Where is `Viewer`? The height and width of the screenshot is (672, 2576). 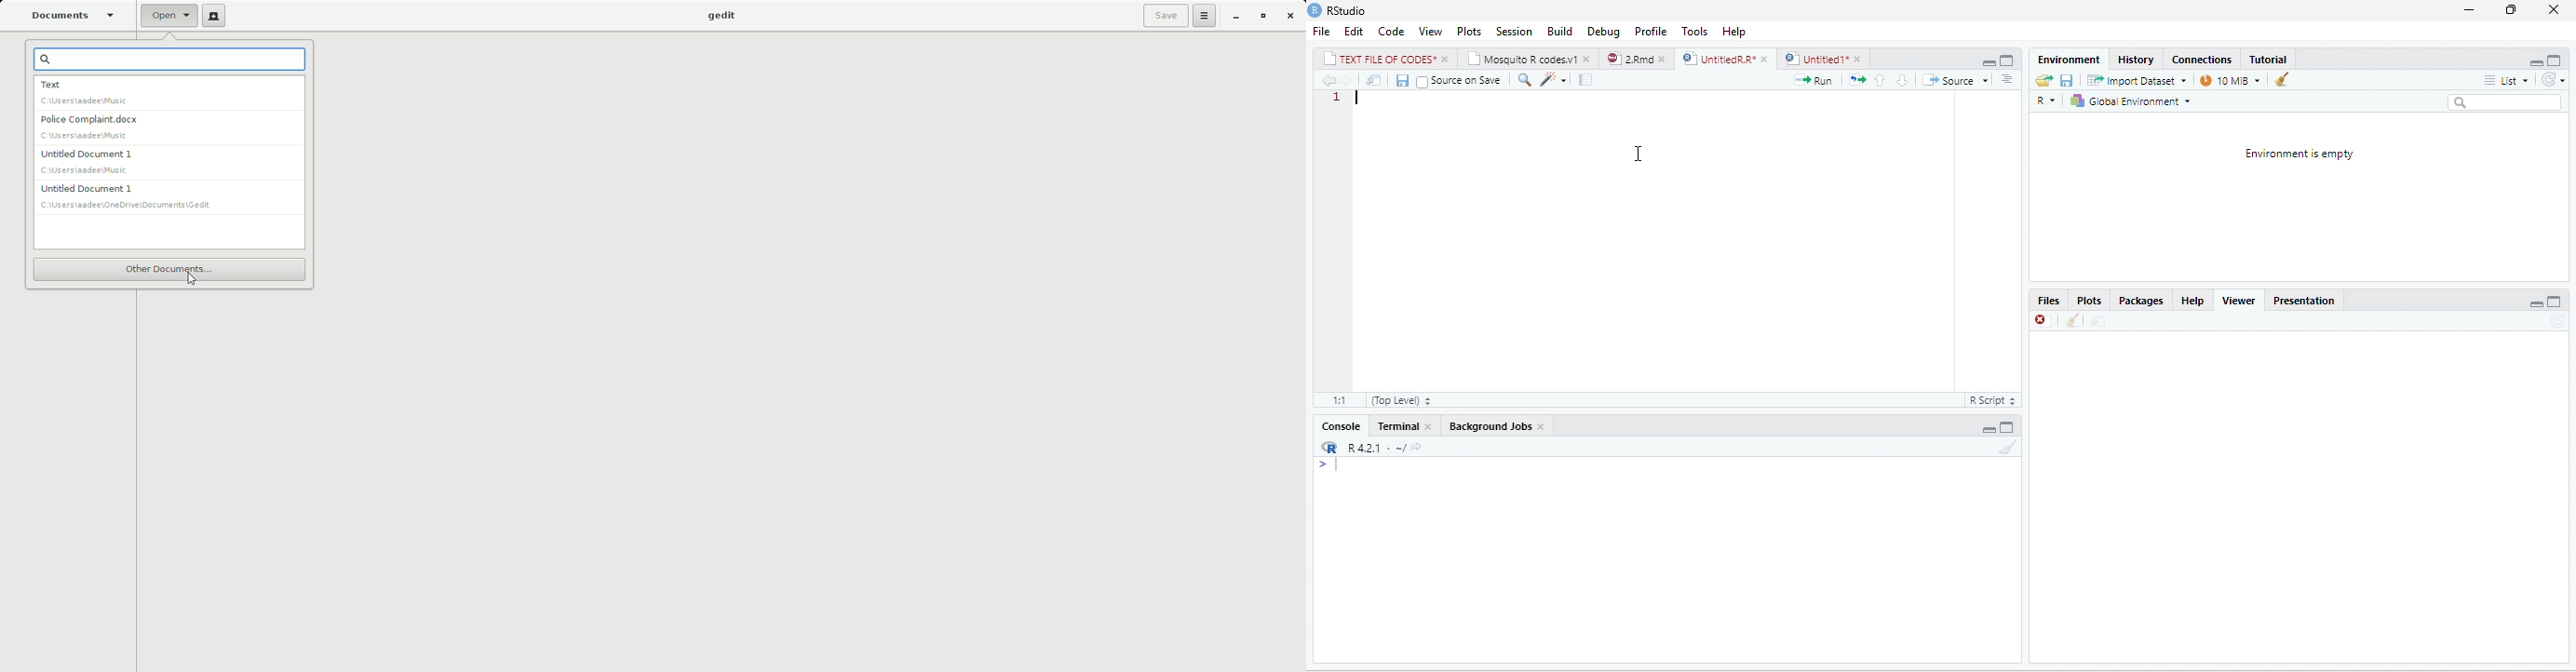 Viewer is located at coordinates (2244, 301).